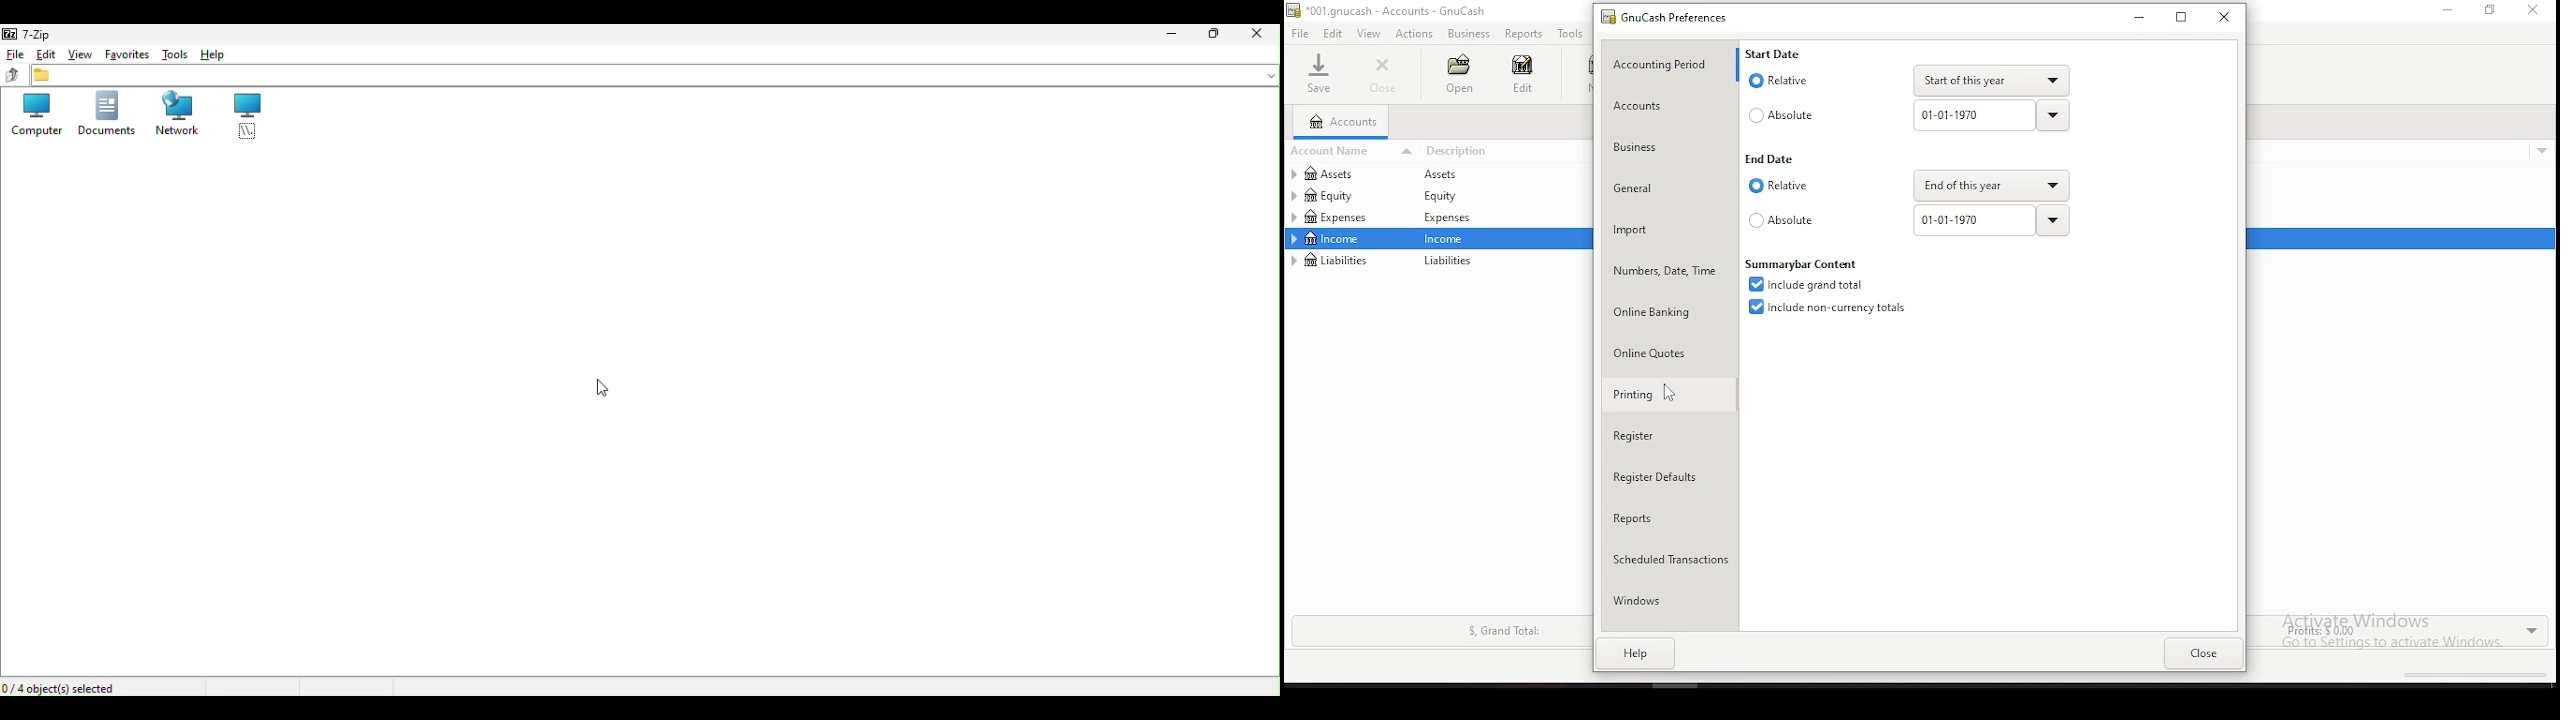 This screenshot has height=728, width=2576. I want to click on business, so click(1650, 148).